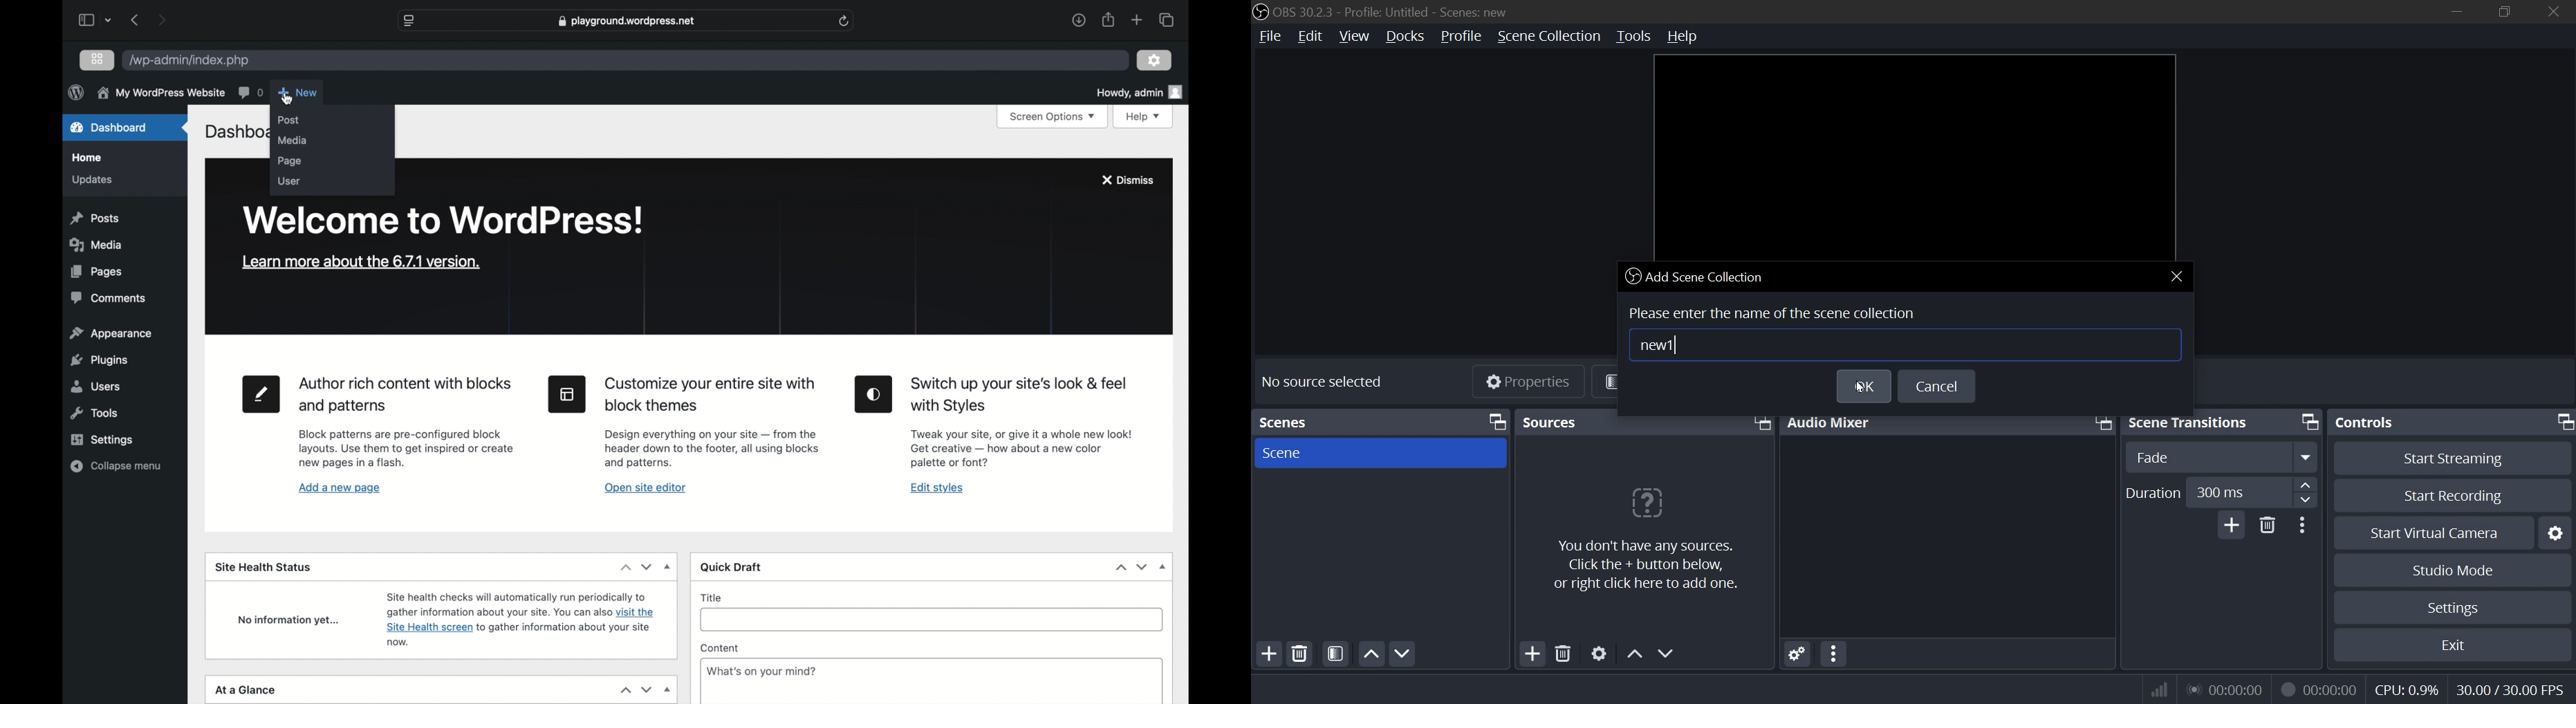 The height and width of the screenshot is (728, 2576). What do you see at coordinates (669, 691) in the screenshot?
I see `dropdown` at bounding box center [669, 691].